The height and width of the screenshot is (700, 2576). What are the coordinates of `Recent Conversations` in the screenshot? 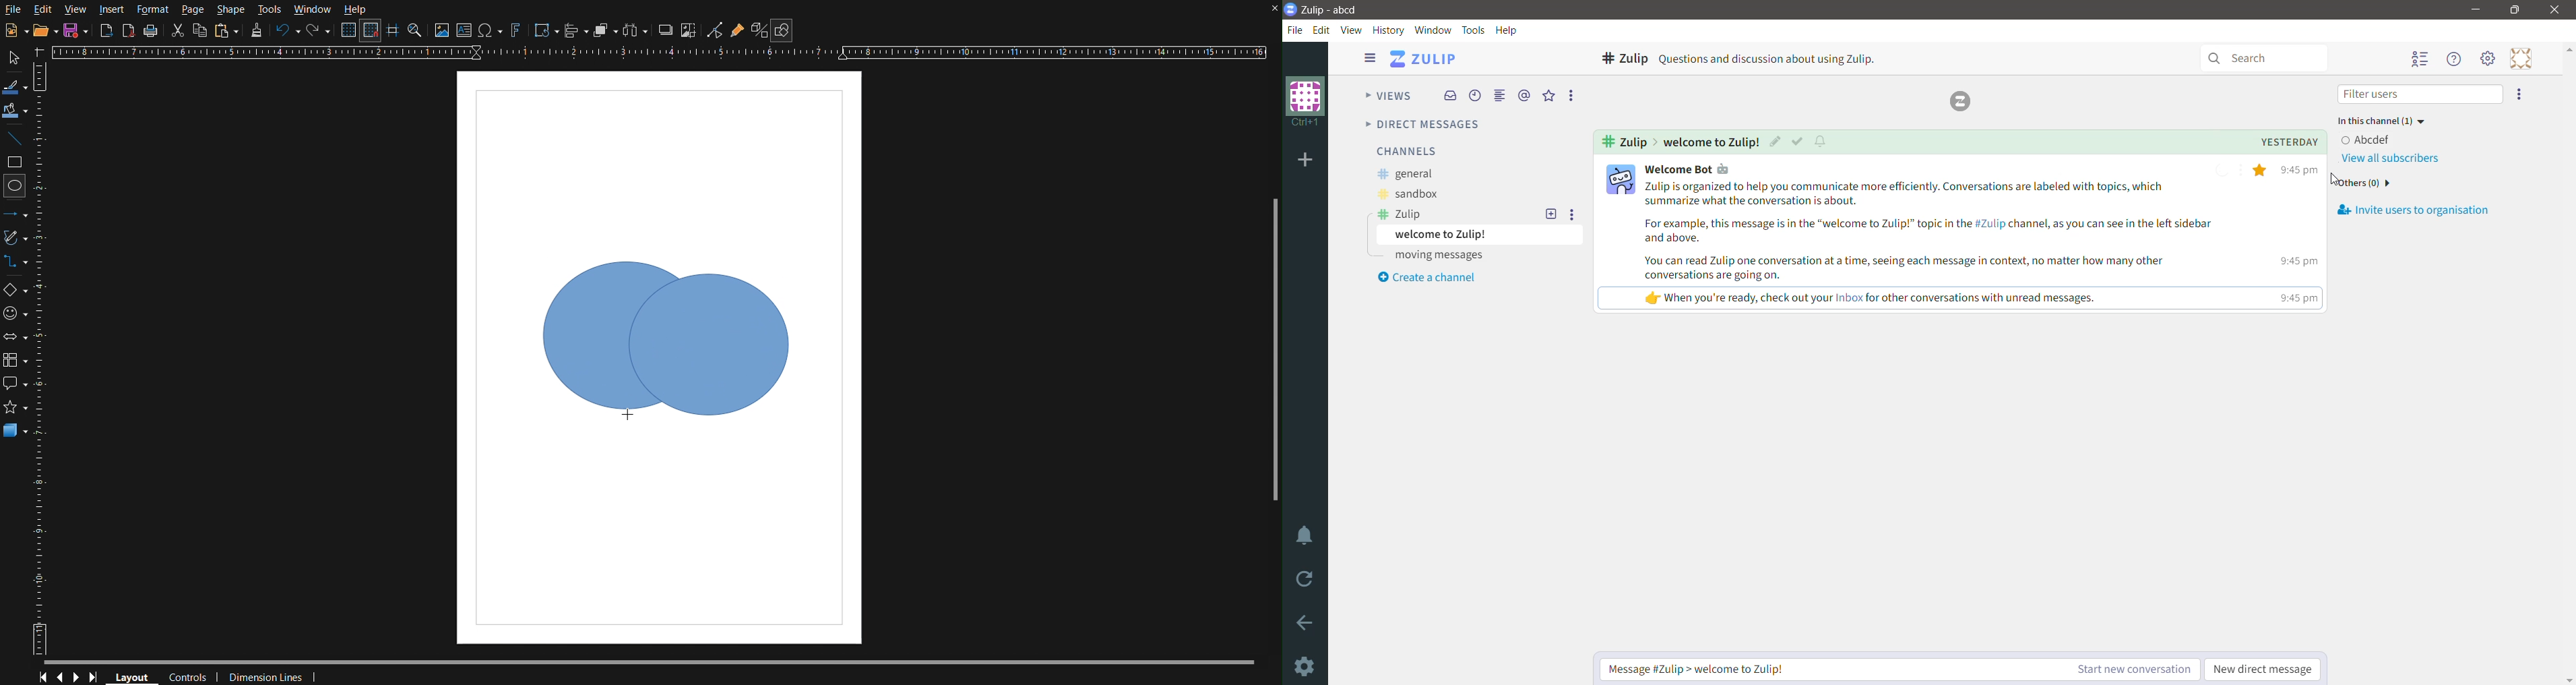 It's located at (1474, 96).